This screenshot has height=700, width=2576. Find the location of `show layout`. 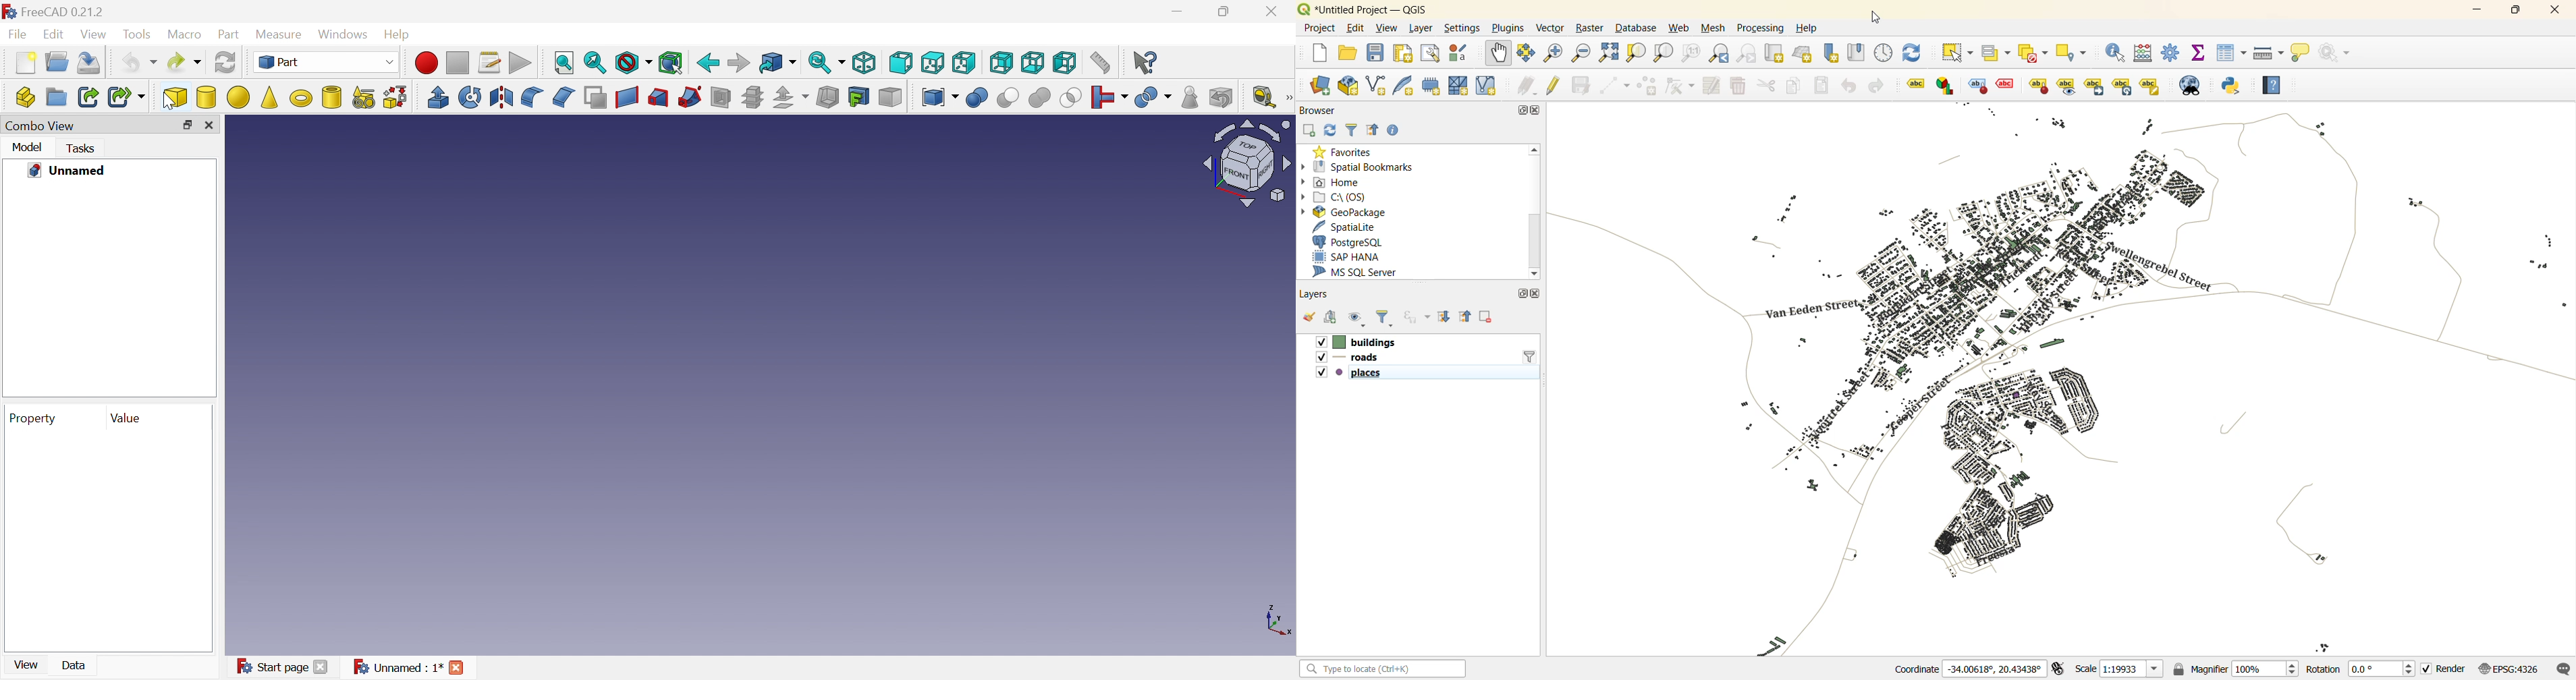

show layout is located at coordinates (1426, 53).